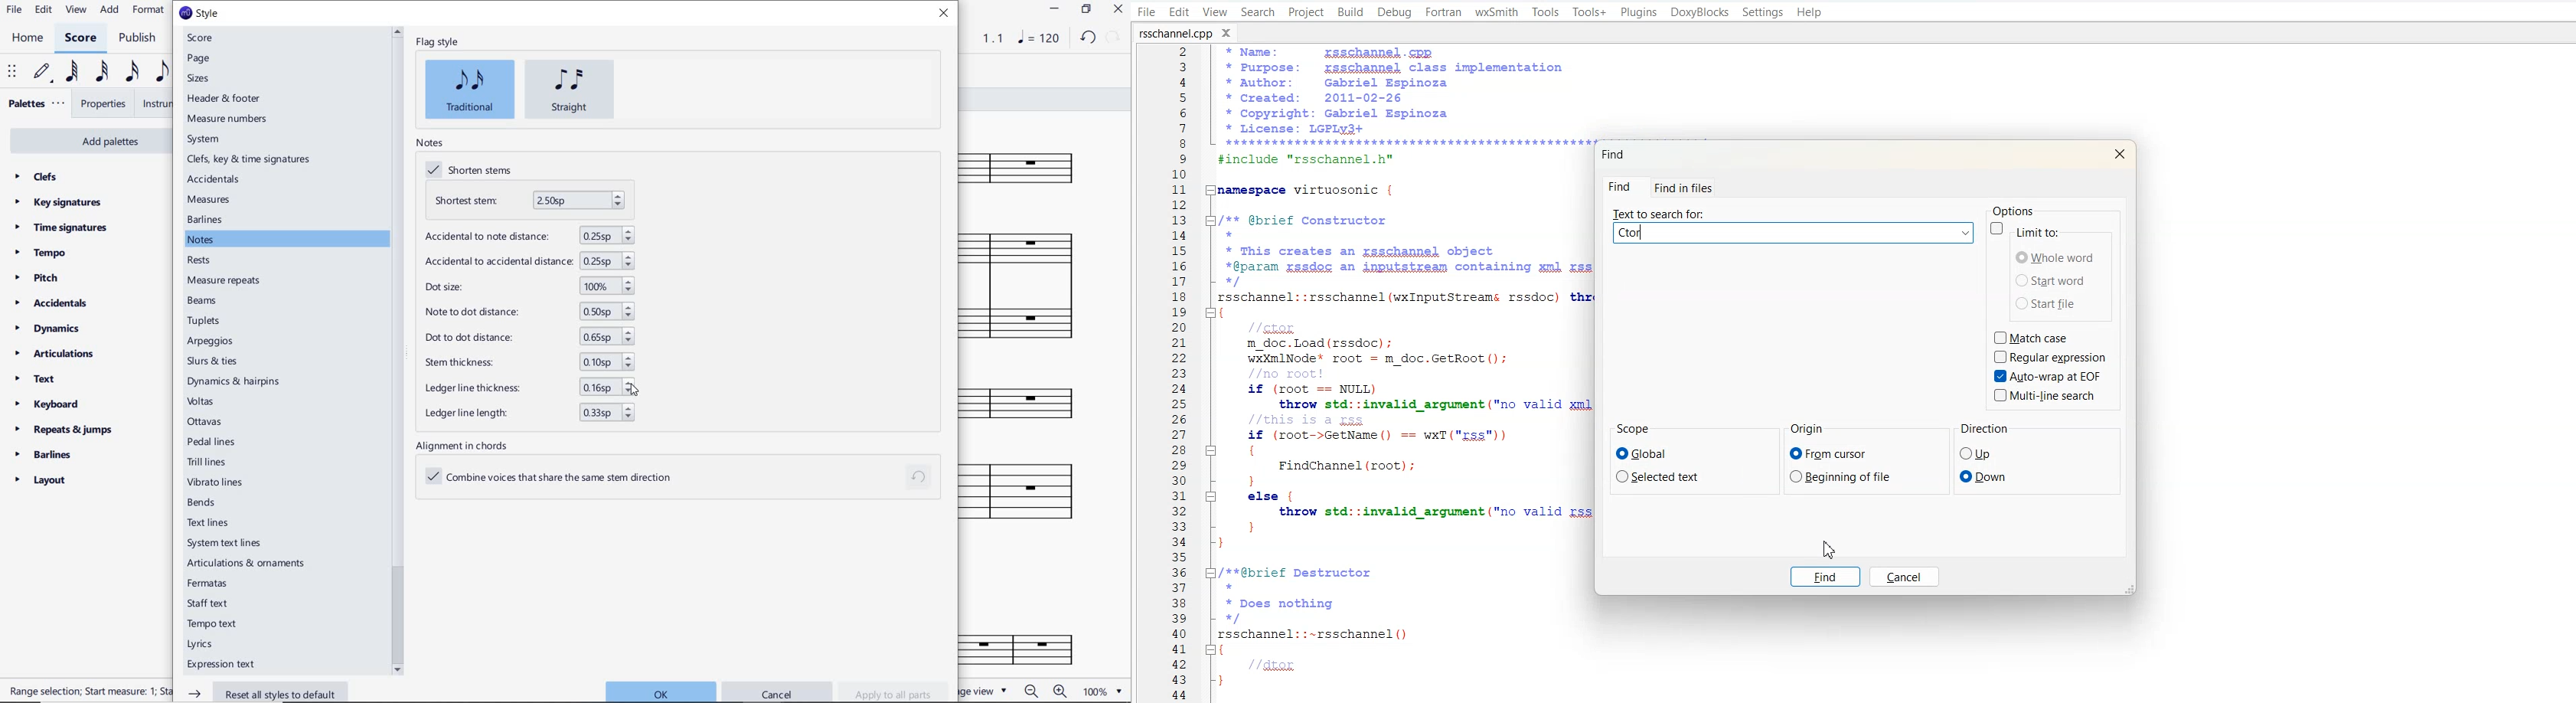  What do you see at coordinates (1634, 430) in the screenshot?
I see `Scope` at bounding box center [1634, 430].